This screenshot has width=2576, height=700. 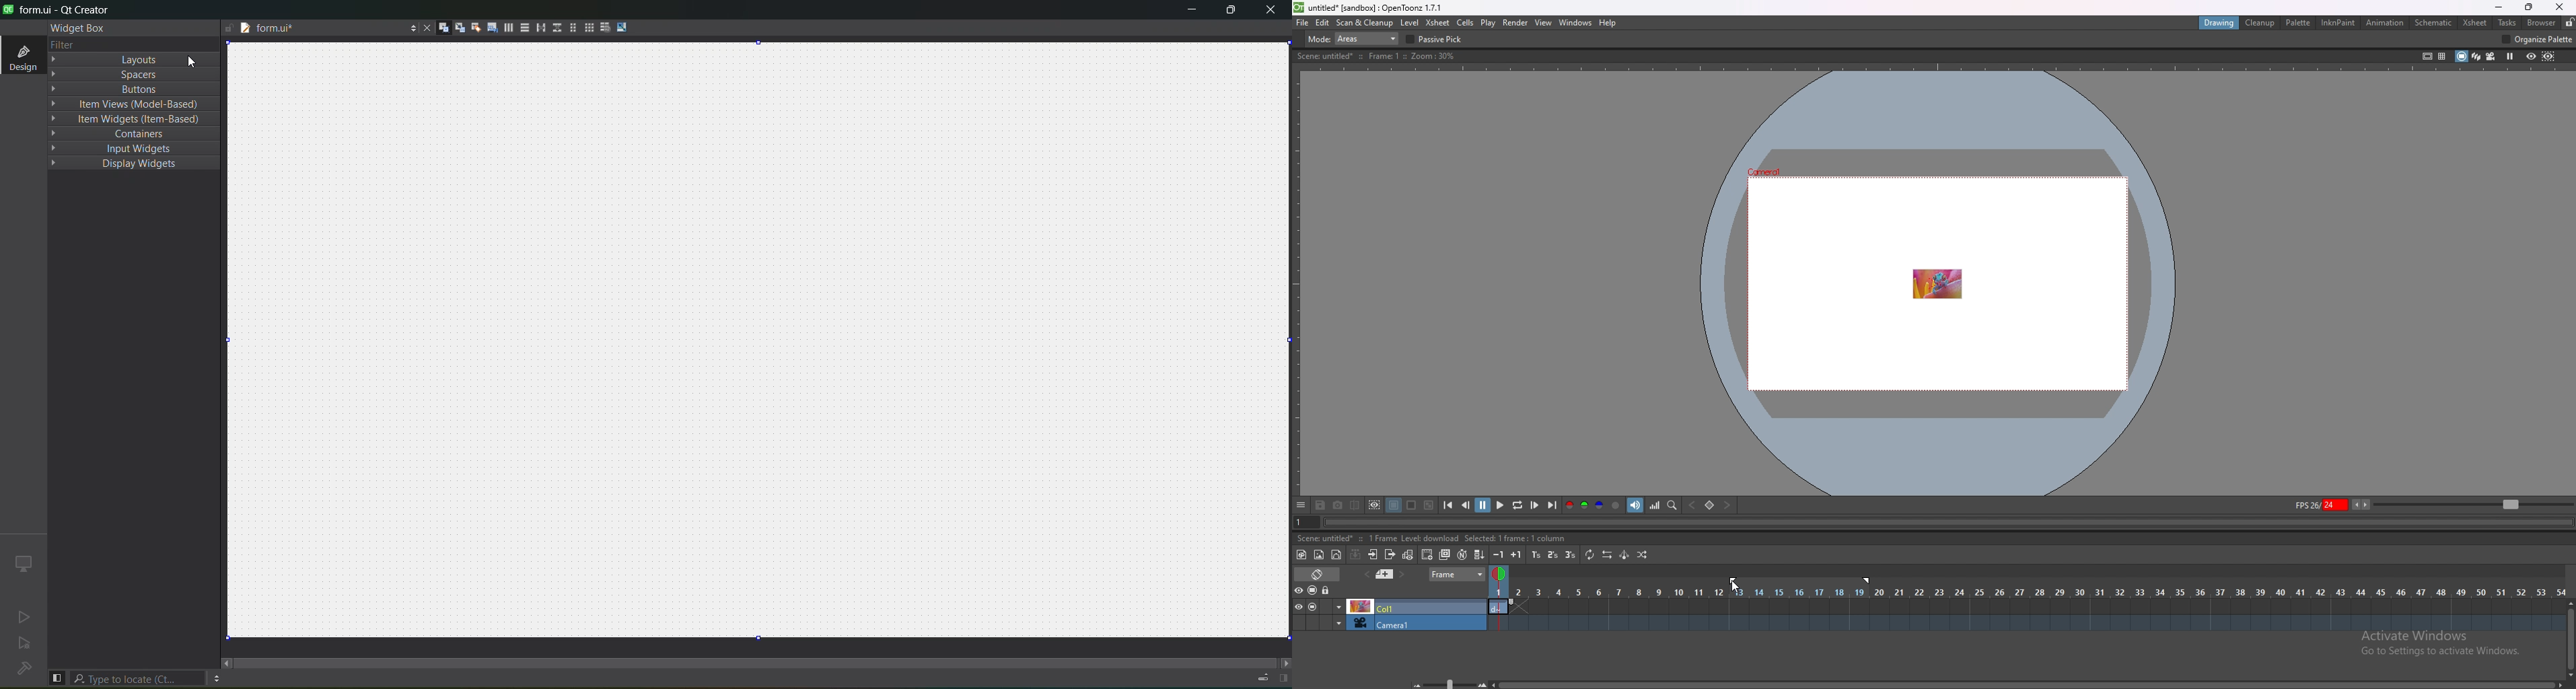 I want to click on display widgets, so click(x=135, y=165).